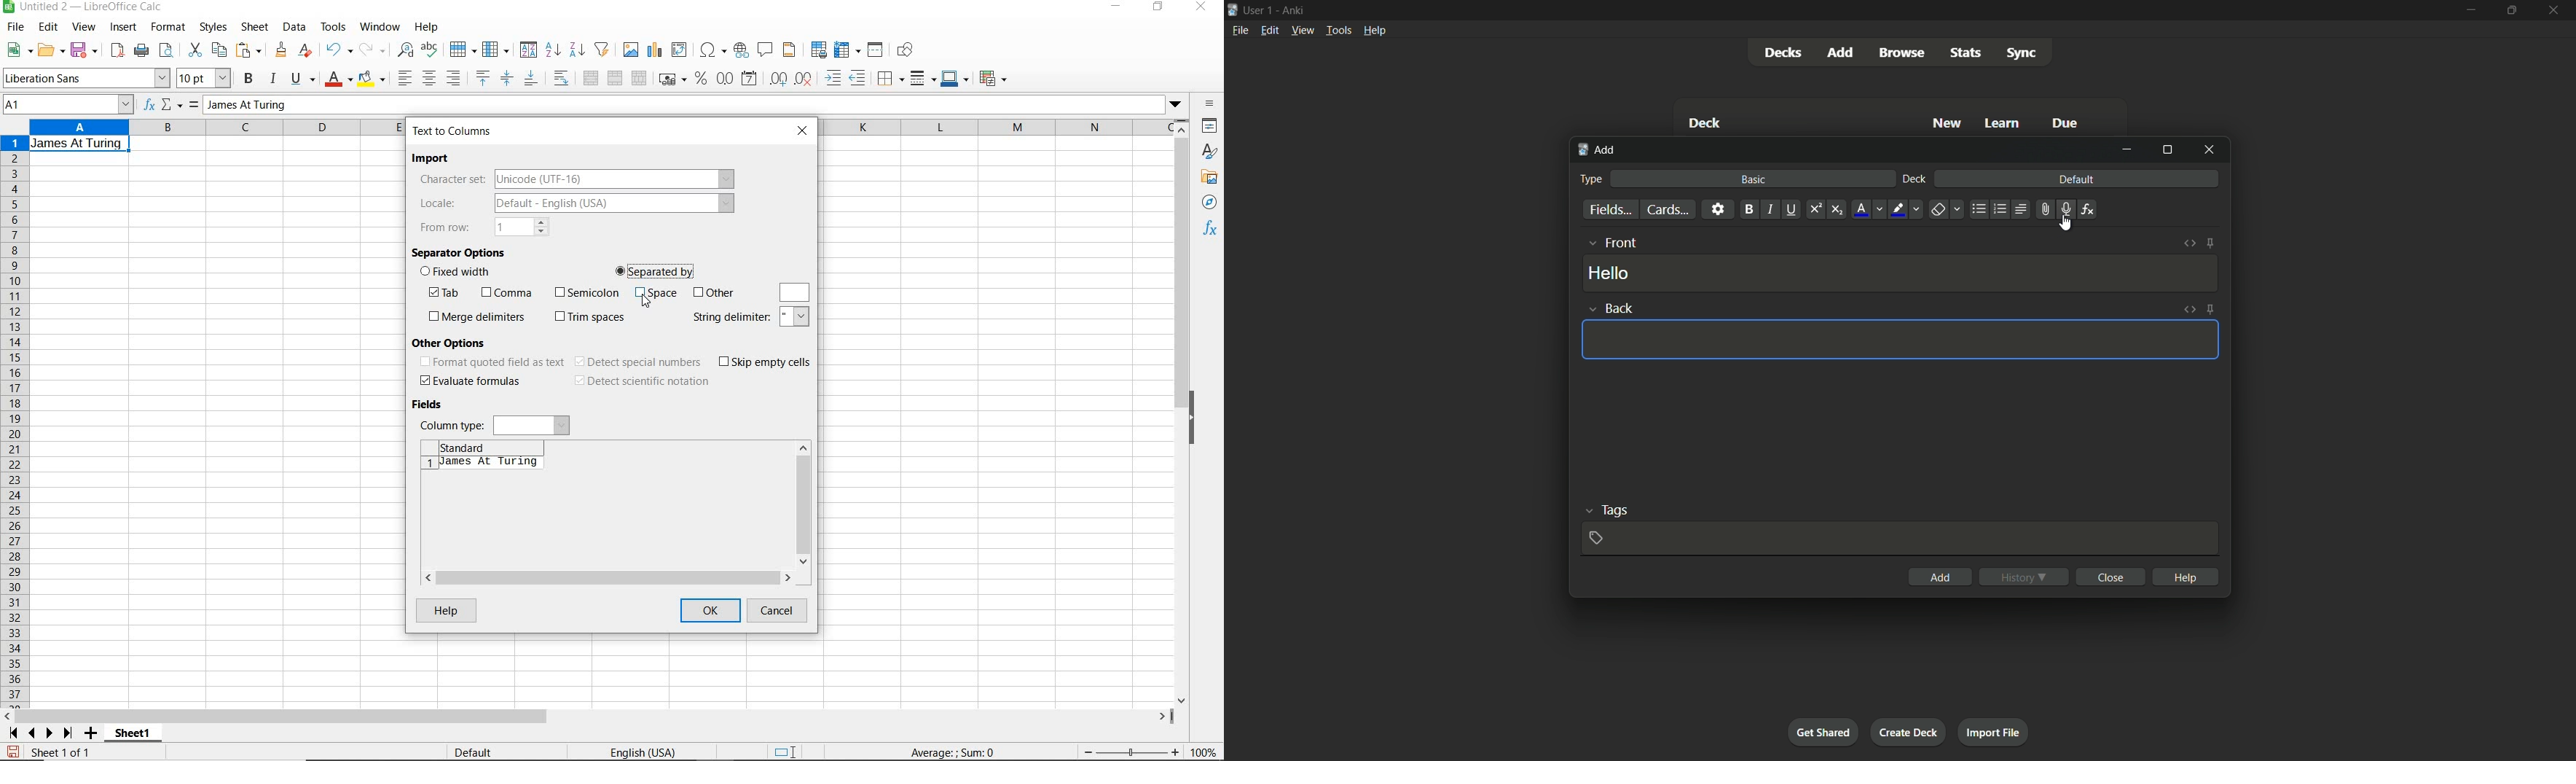 The width and height of the screenshot is (2576, 784). What do you see at coordinates (1996, 731) in the screenshot?
I see `import file` at bounding box center [1996, 731].